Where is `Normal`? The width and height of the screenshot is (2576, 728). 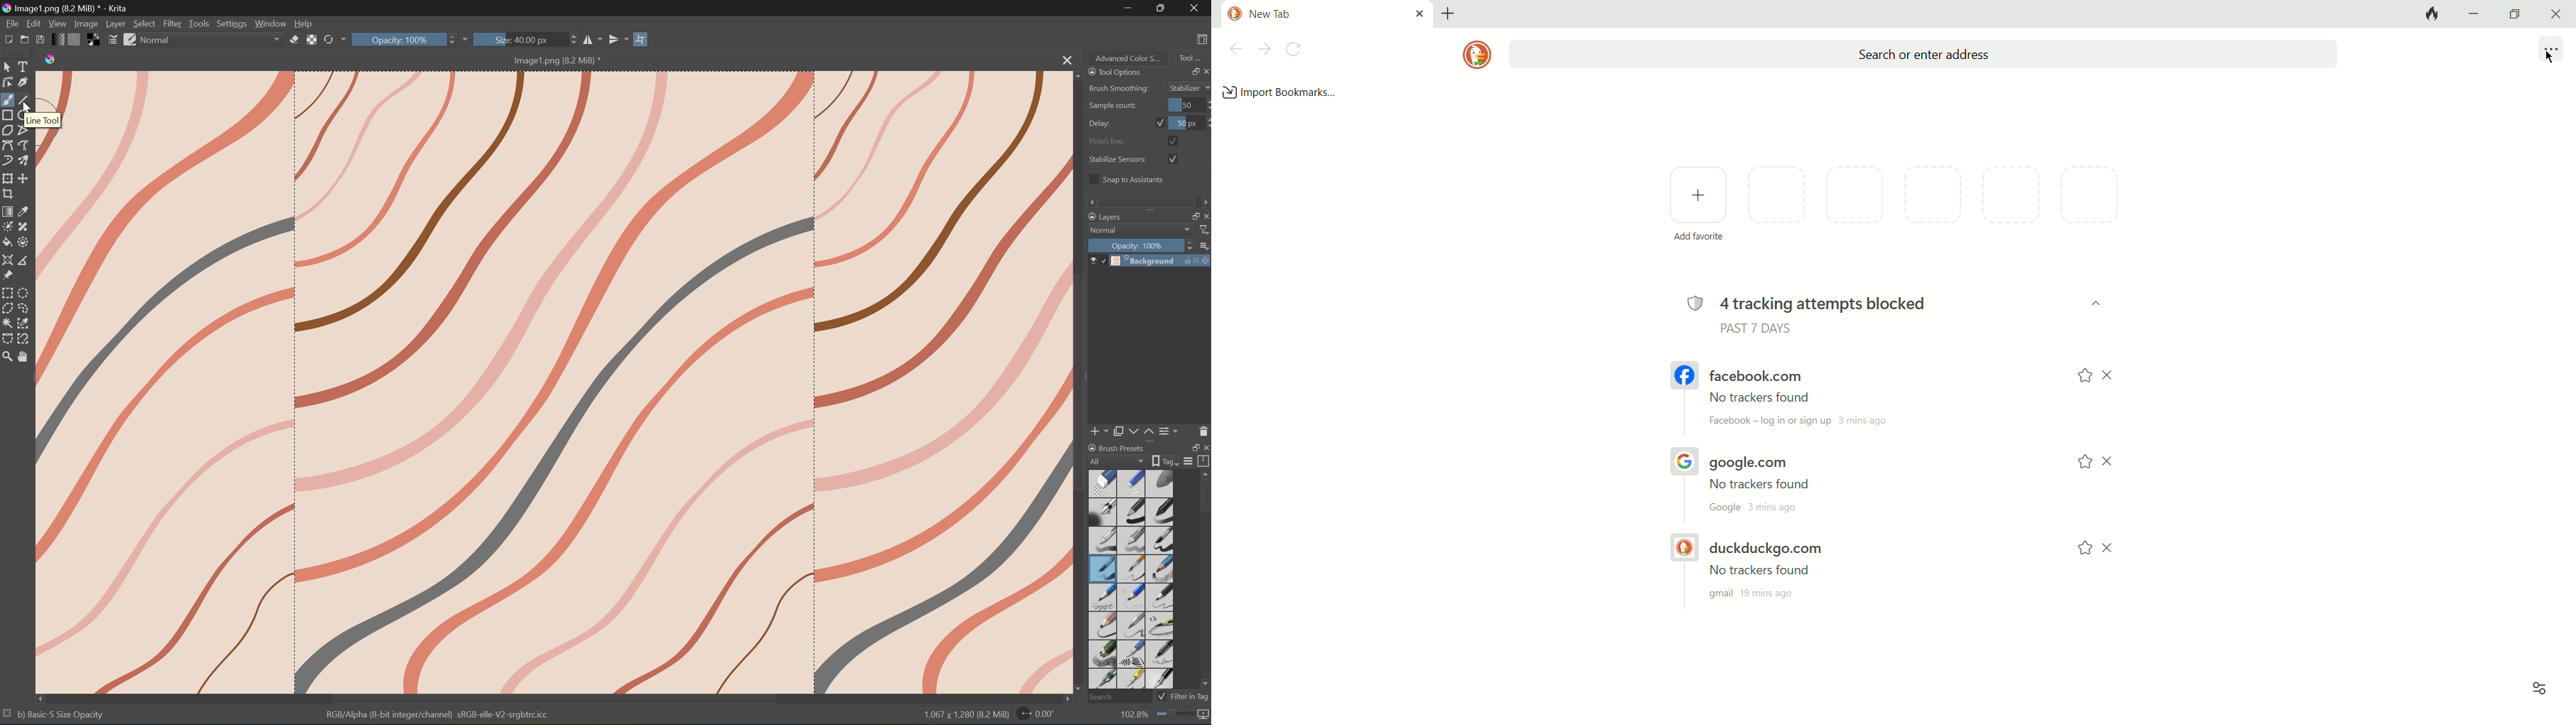 Normal is located at coordinates (1103, 230).